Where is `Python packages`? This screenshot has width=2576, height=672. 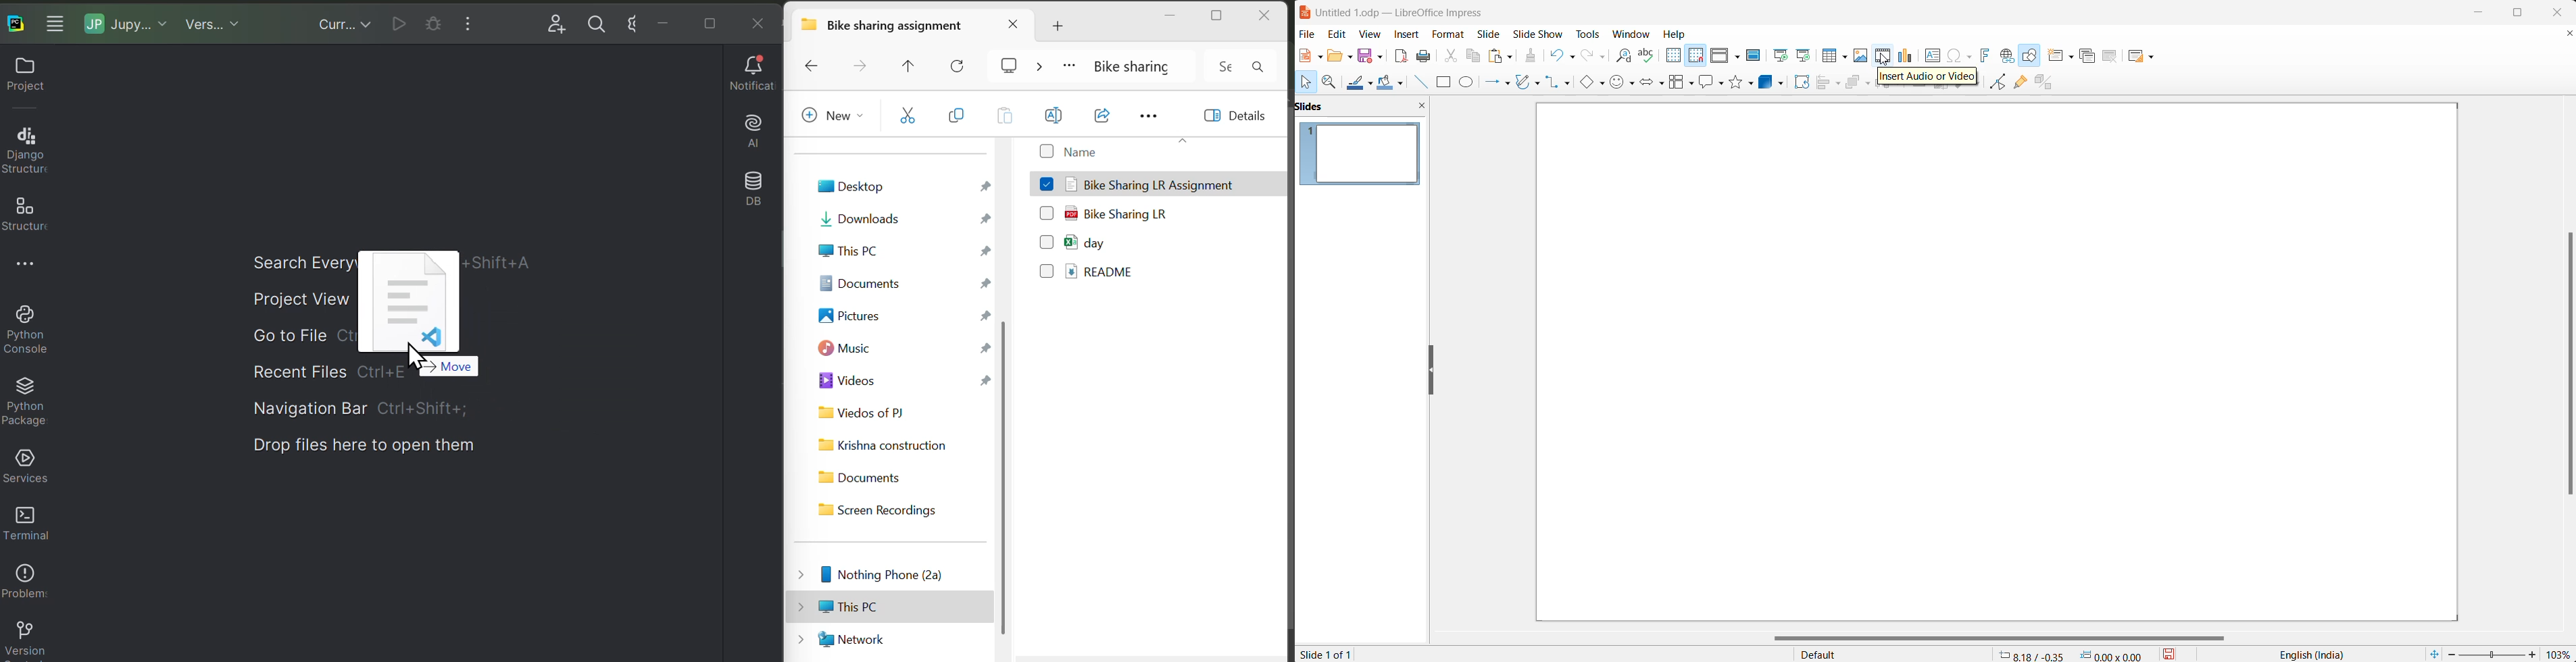
Python packages is located at coordinates (24, 402).